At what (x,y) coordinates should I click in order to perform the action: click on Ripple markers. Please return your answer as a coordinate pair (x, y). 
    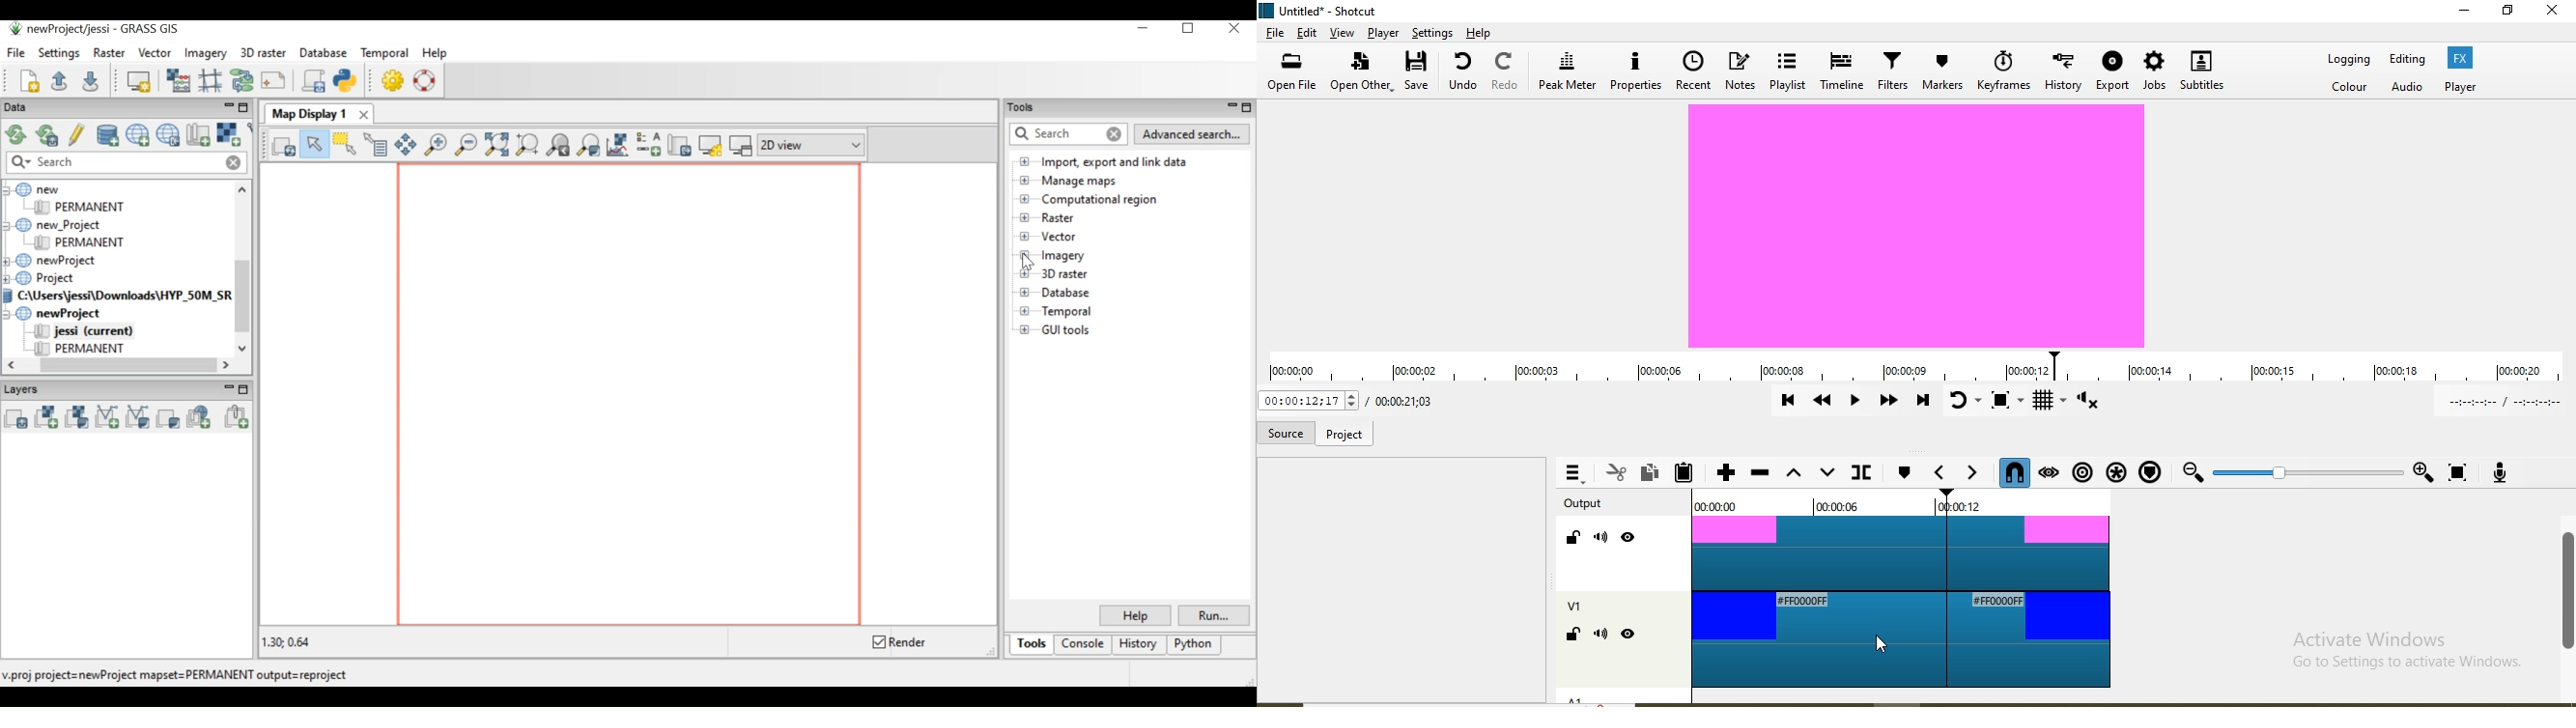
    Looking at the image, I should click on (2155, 472).